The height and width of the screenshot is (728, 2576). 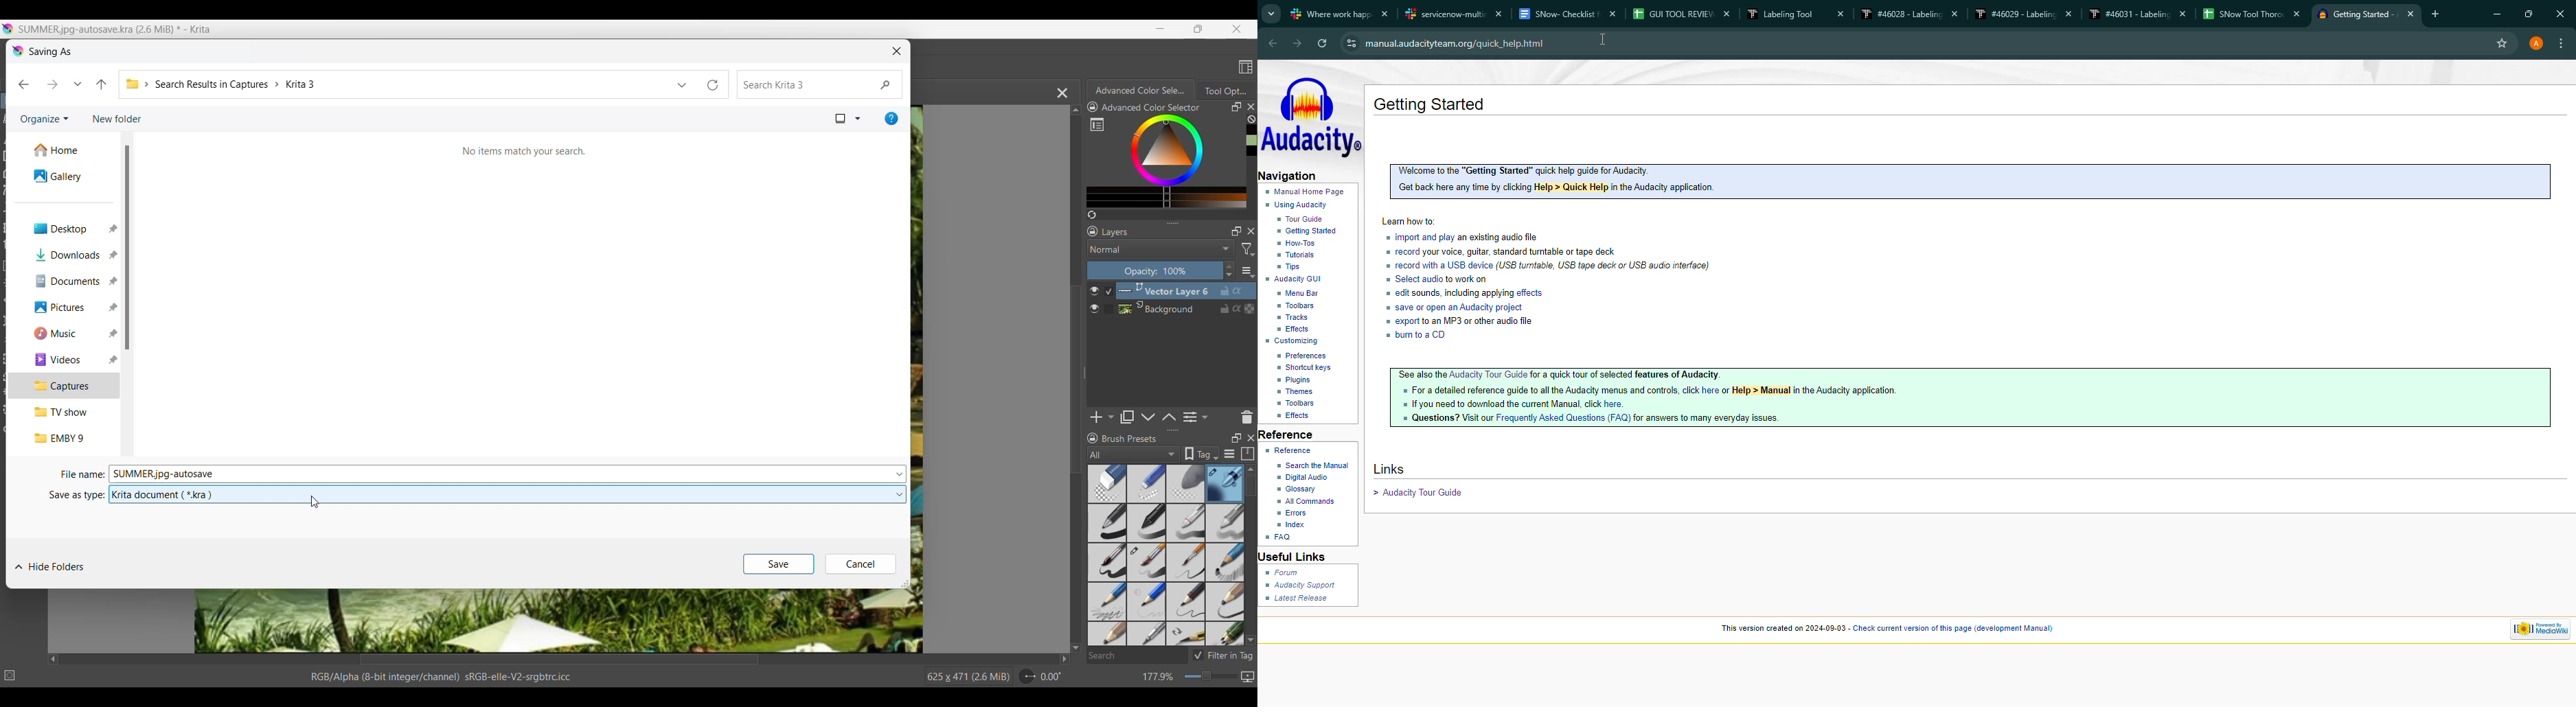 What do you see at coordinates (1156, 223) in the screenshot?
I see `Change height of panels attached to this line` at bounding box center [1156, 223].